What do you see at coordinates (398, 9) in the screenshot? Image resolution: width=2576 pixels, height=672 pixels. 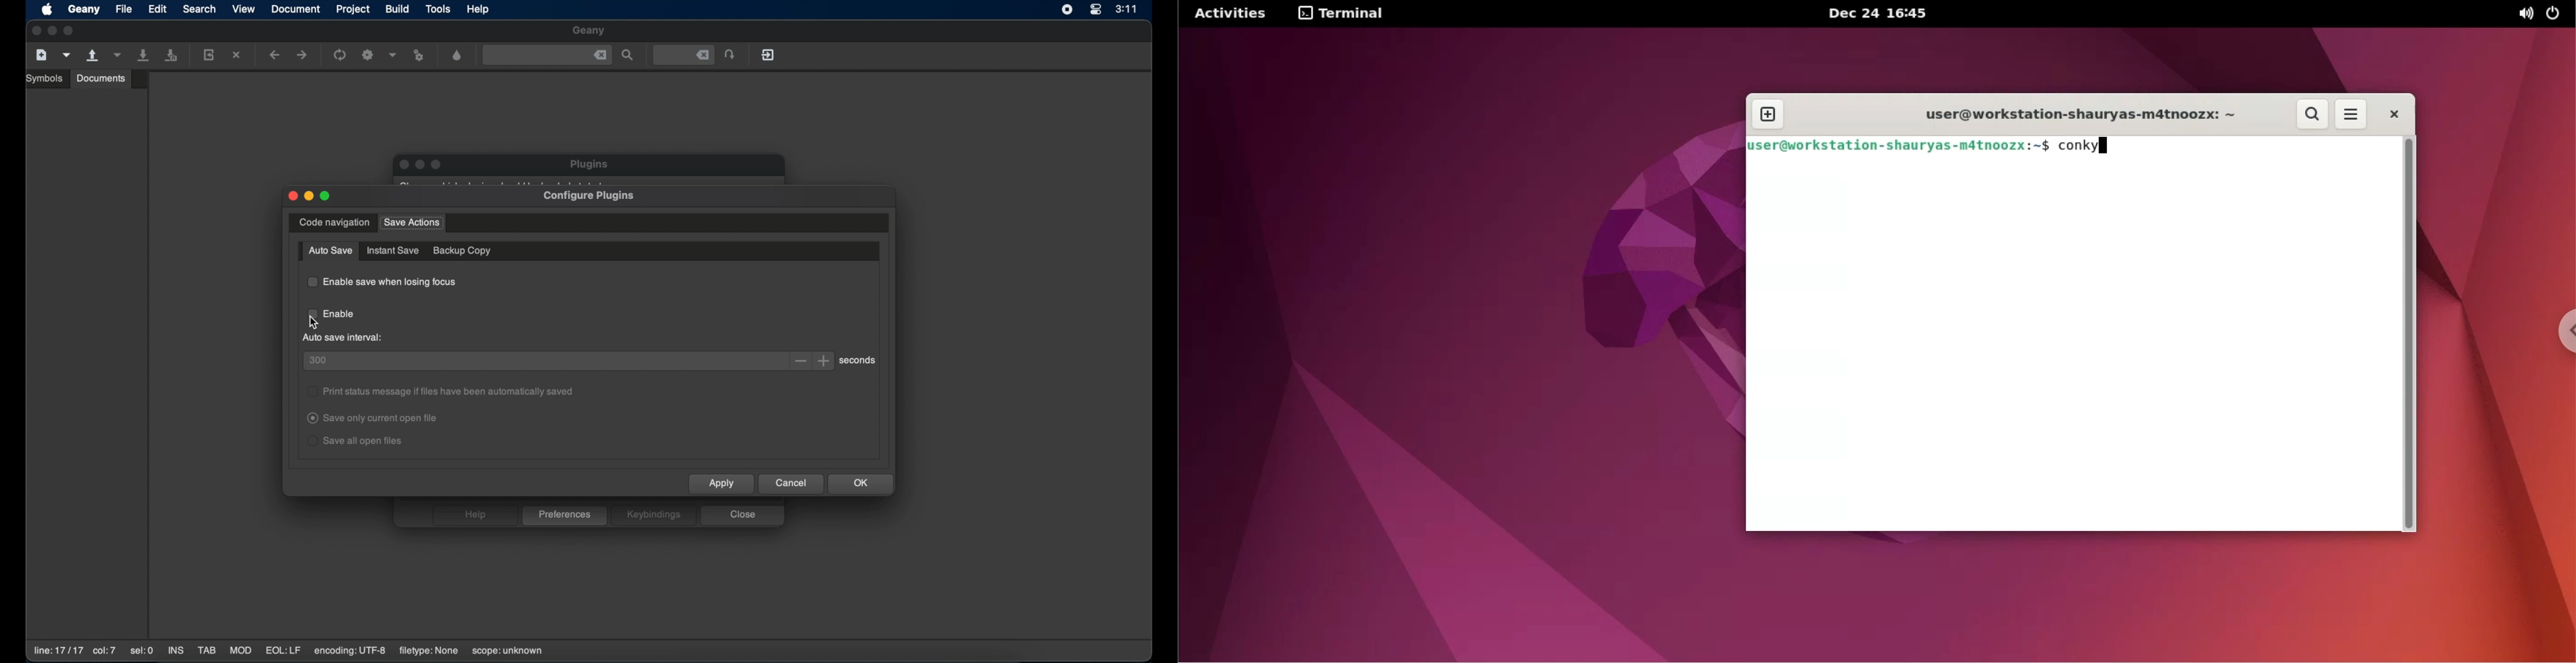 I see `build` at bounding box center [398, 9].